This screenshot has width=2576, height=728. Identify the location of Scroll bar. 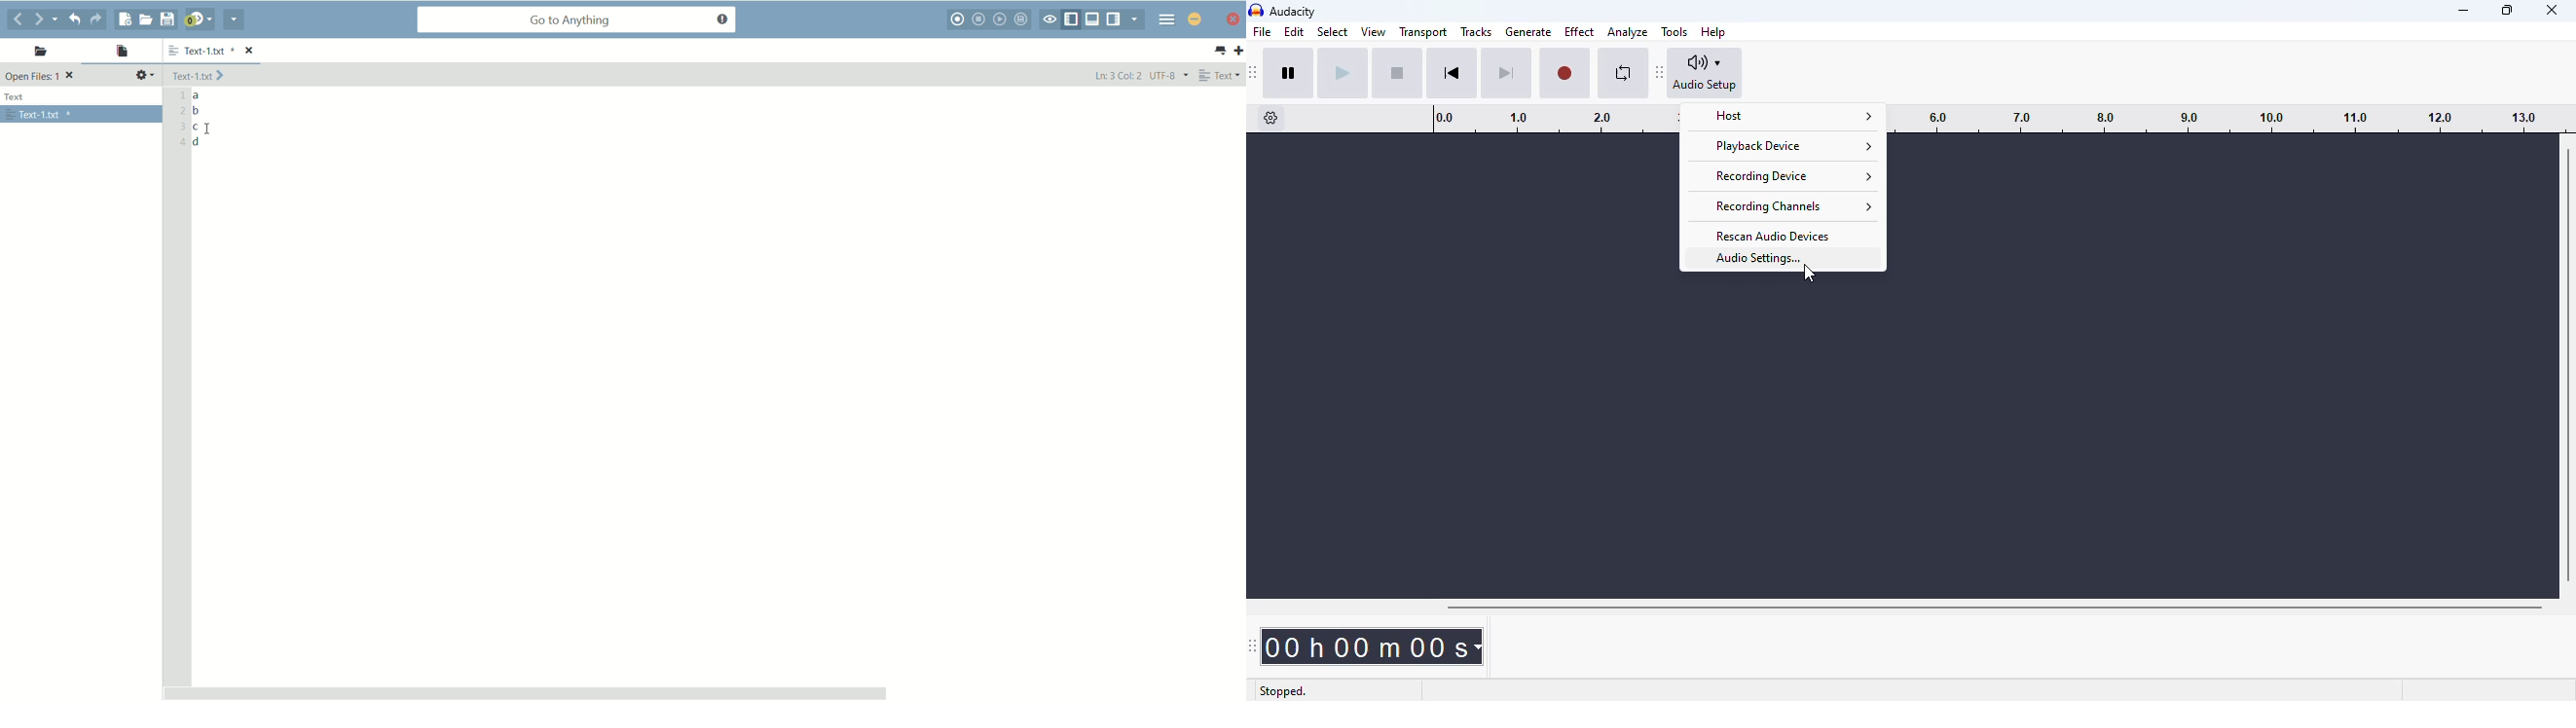
(700, 689).